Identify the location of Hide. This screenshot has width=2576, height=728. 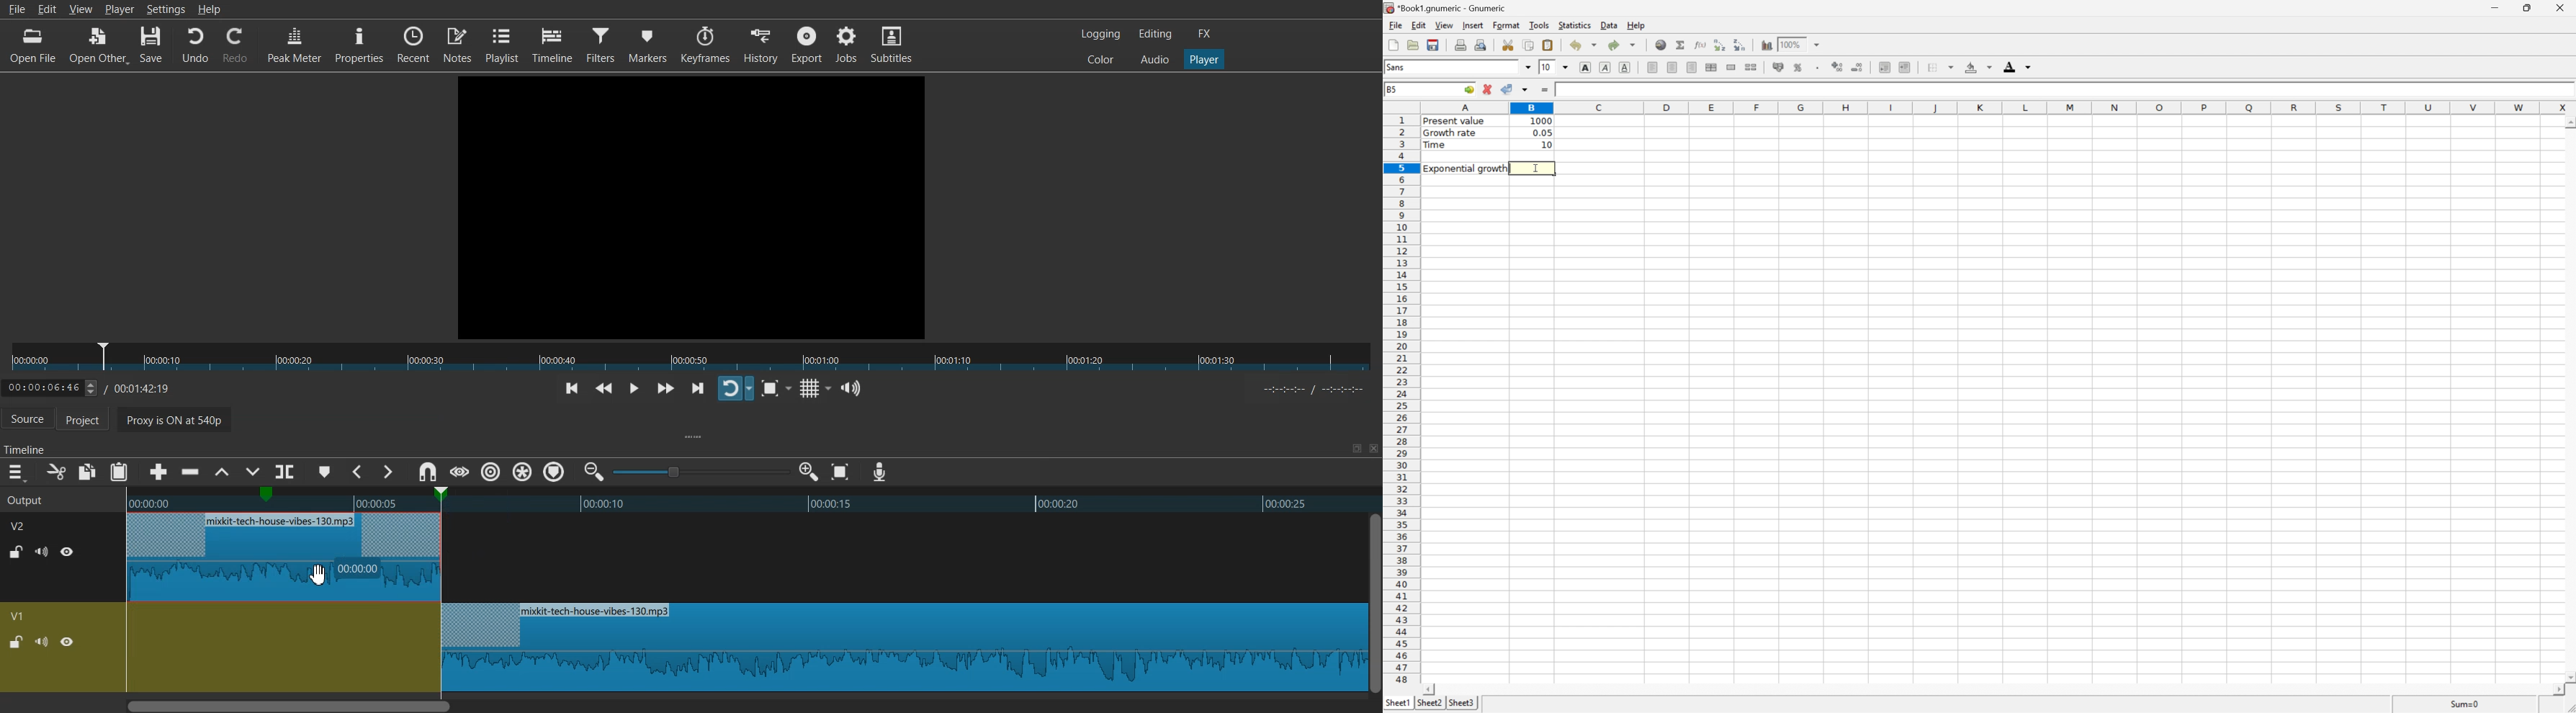
(68, 551).